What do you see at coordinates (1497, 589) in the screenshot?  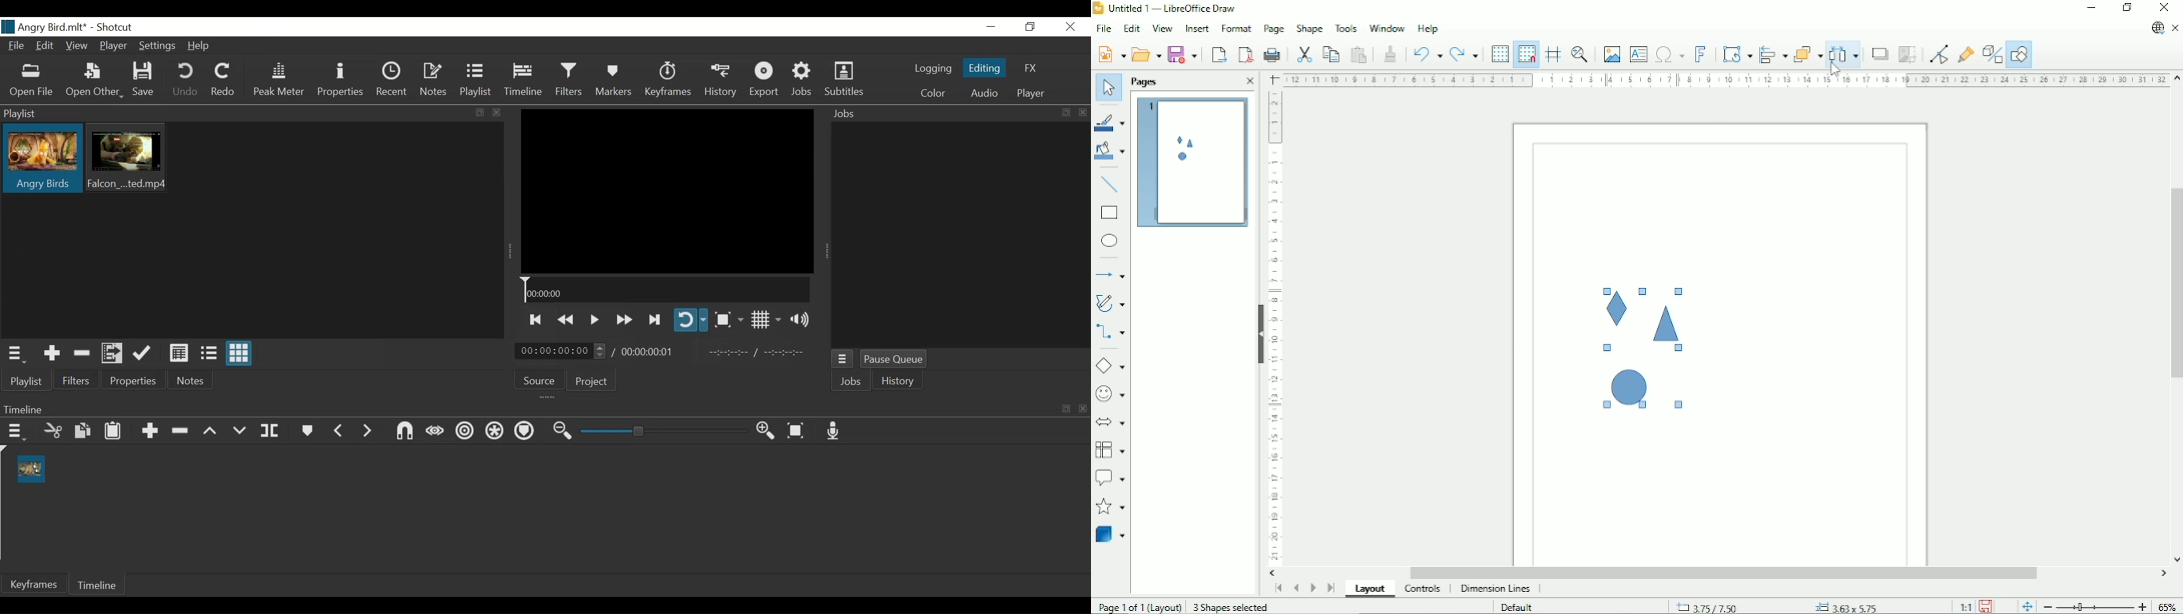 I see `Dimension lines` at bounding box center [1497, 589].